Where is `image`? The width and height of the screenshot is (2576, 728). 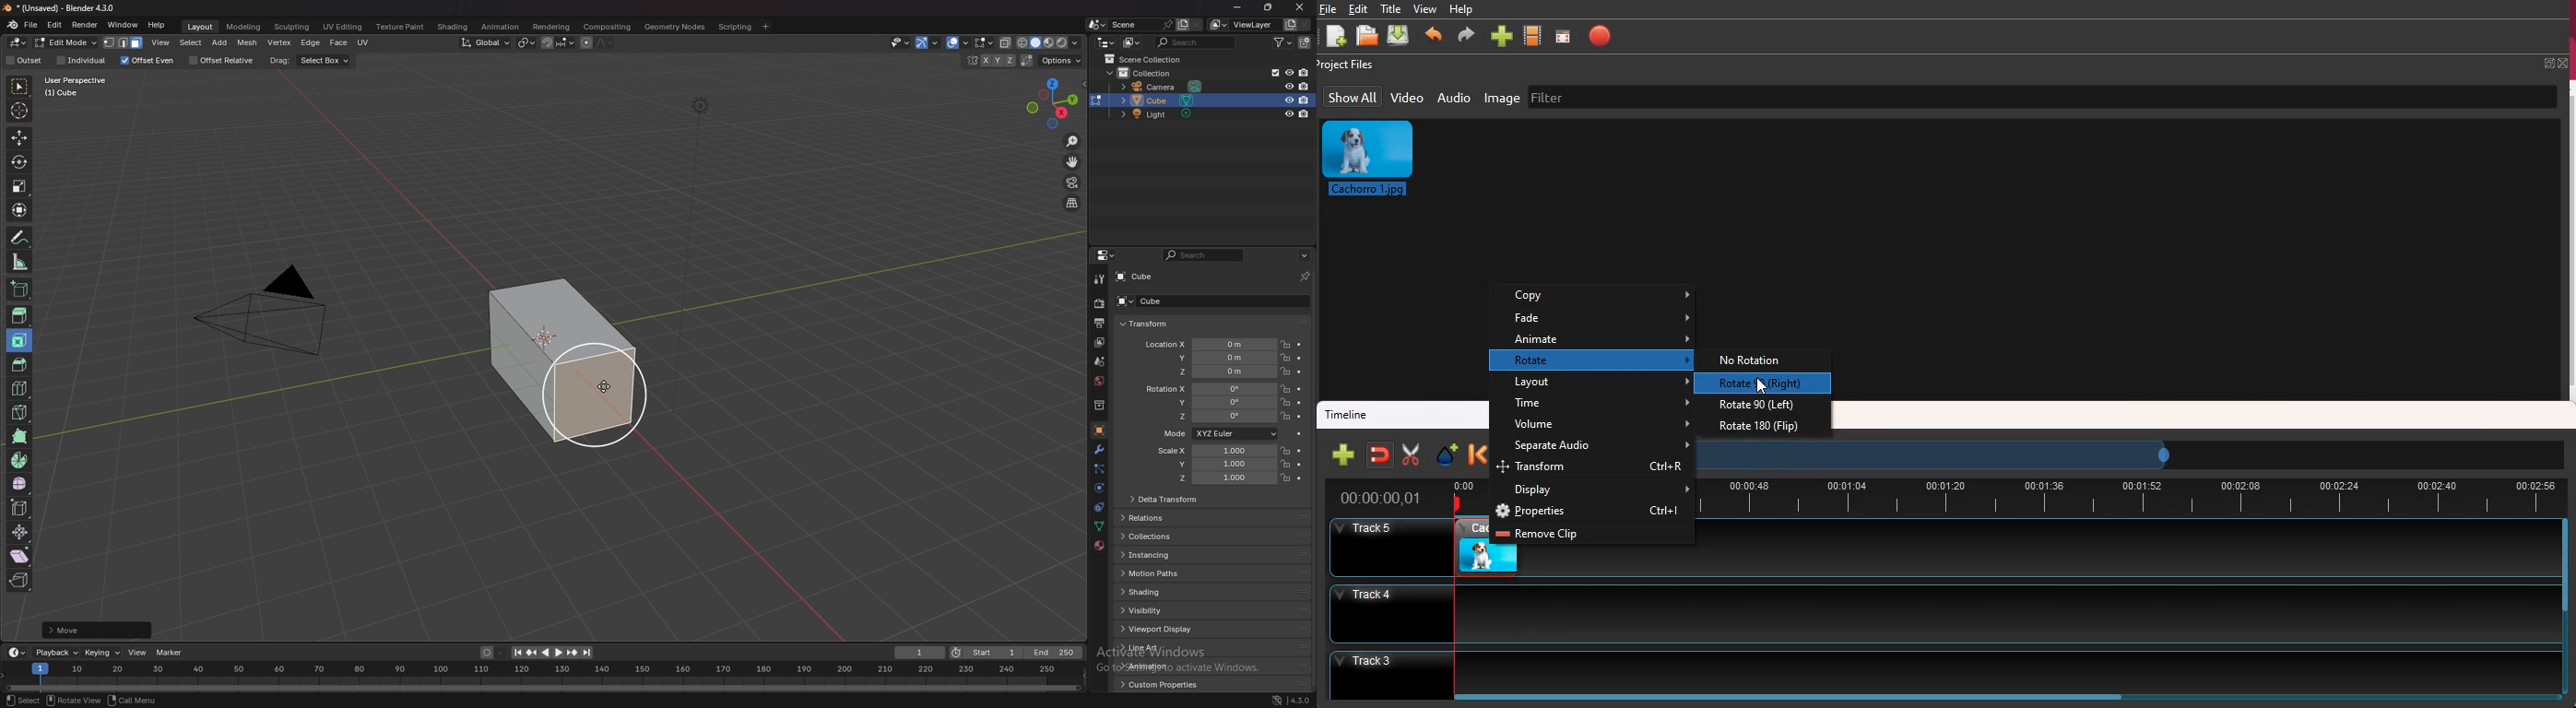 image is located at coordinates (1502, 99).